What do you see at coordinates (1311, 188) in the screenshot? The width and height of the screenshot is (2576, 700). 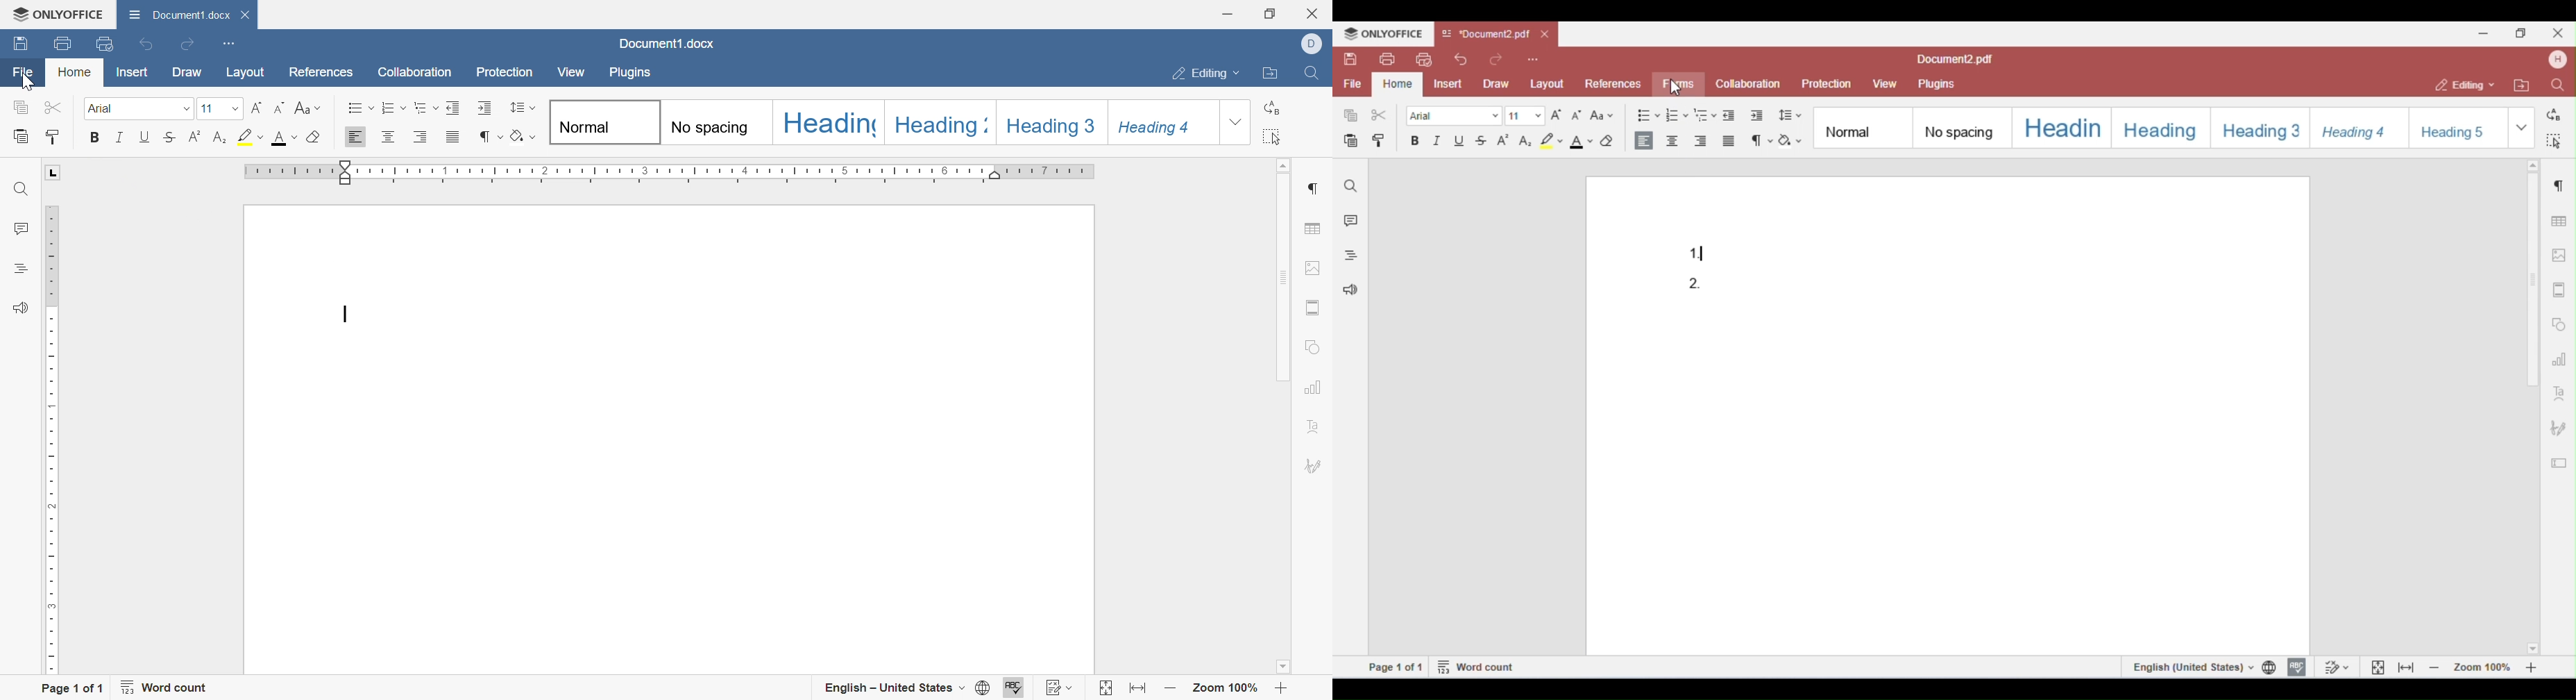 I see `paragraph settings` at bounding box center [1311, 188].